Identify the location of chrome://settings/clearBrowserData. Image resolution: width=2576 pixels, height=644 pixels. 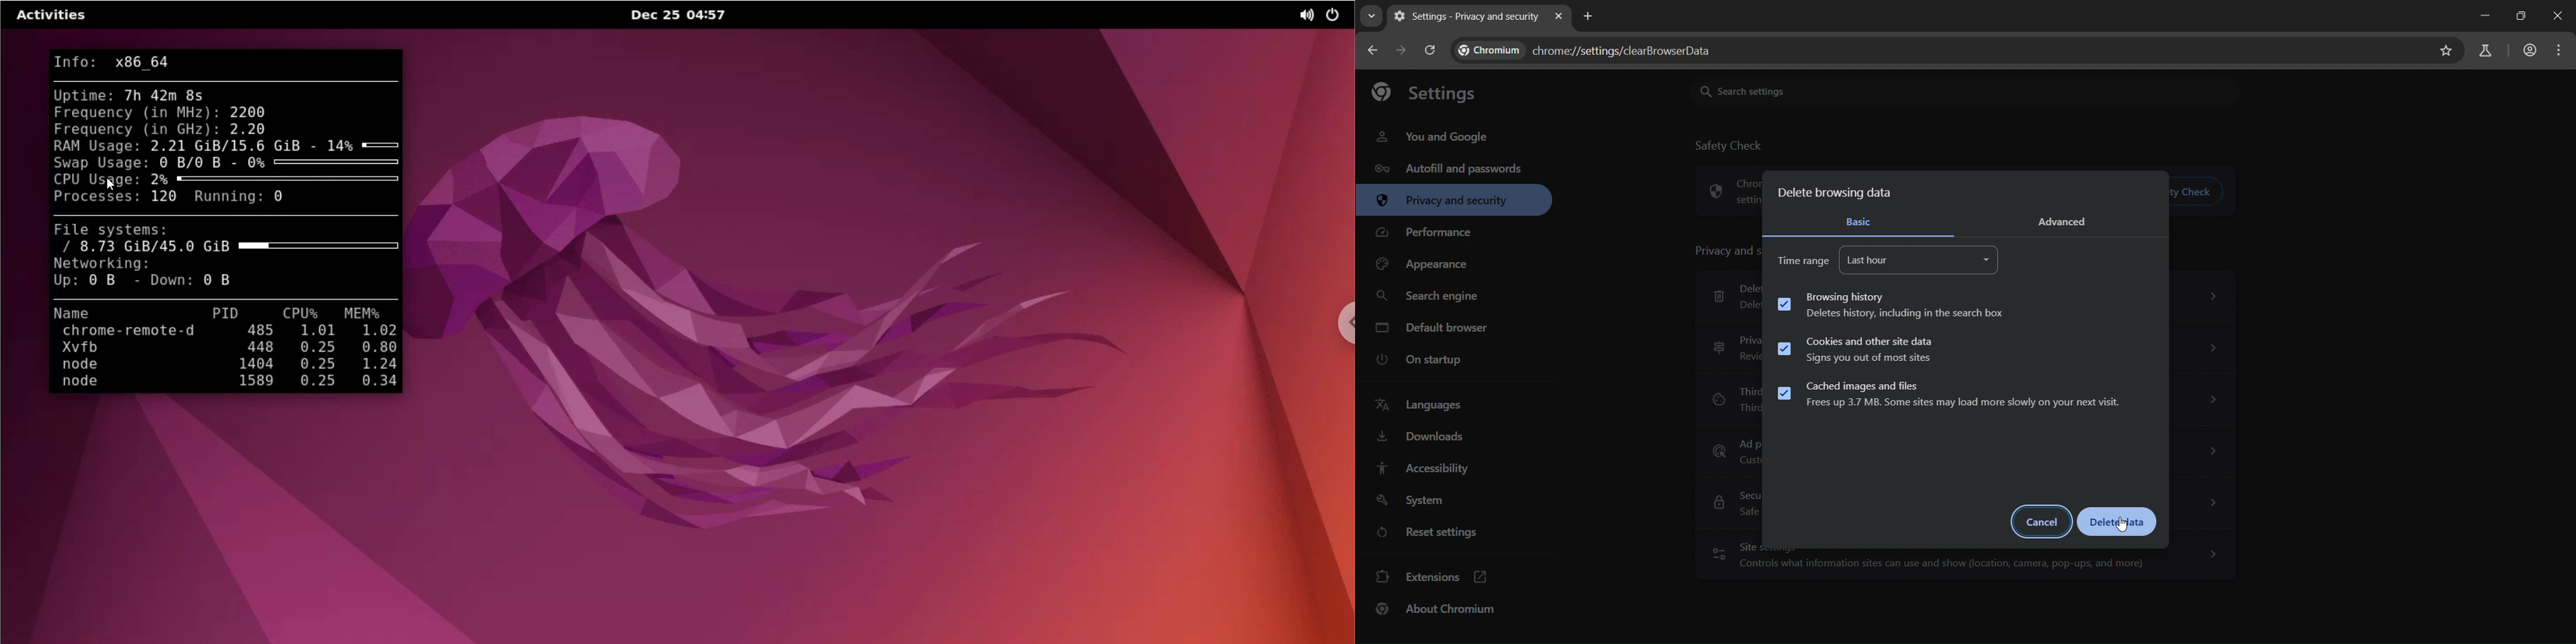
(1625, 48).